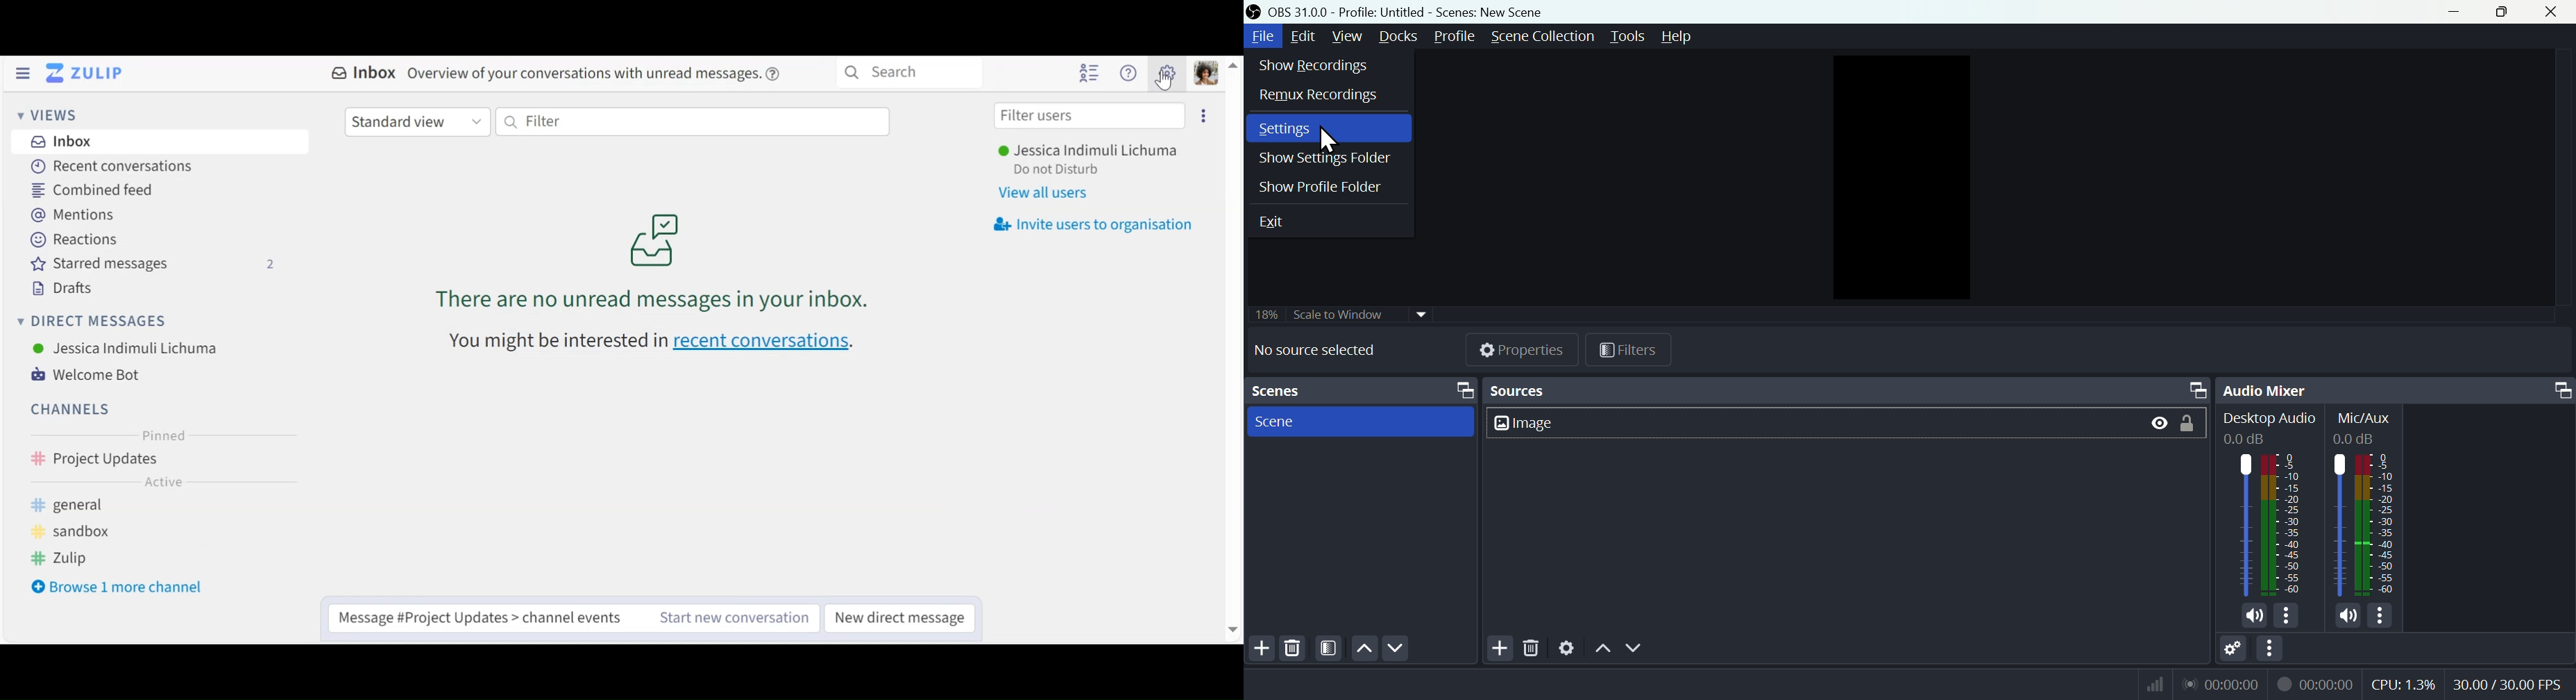  I want to click on sandbox, so click(77, 531).